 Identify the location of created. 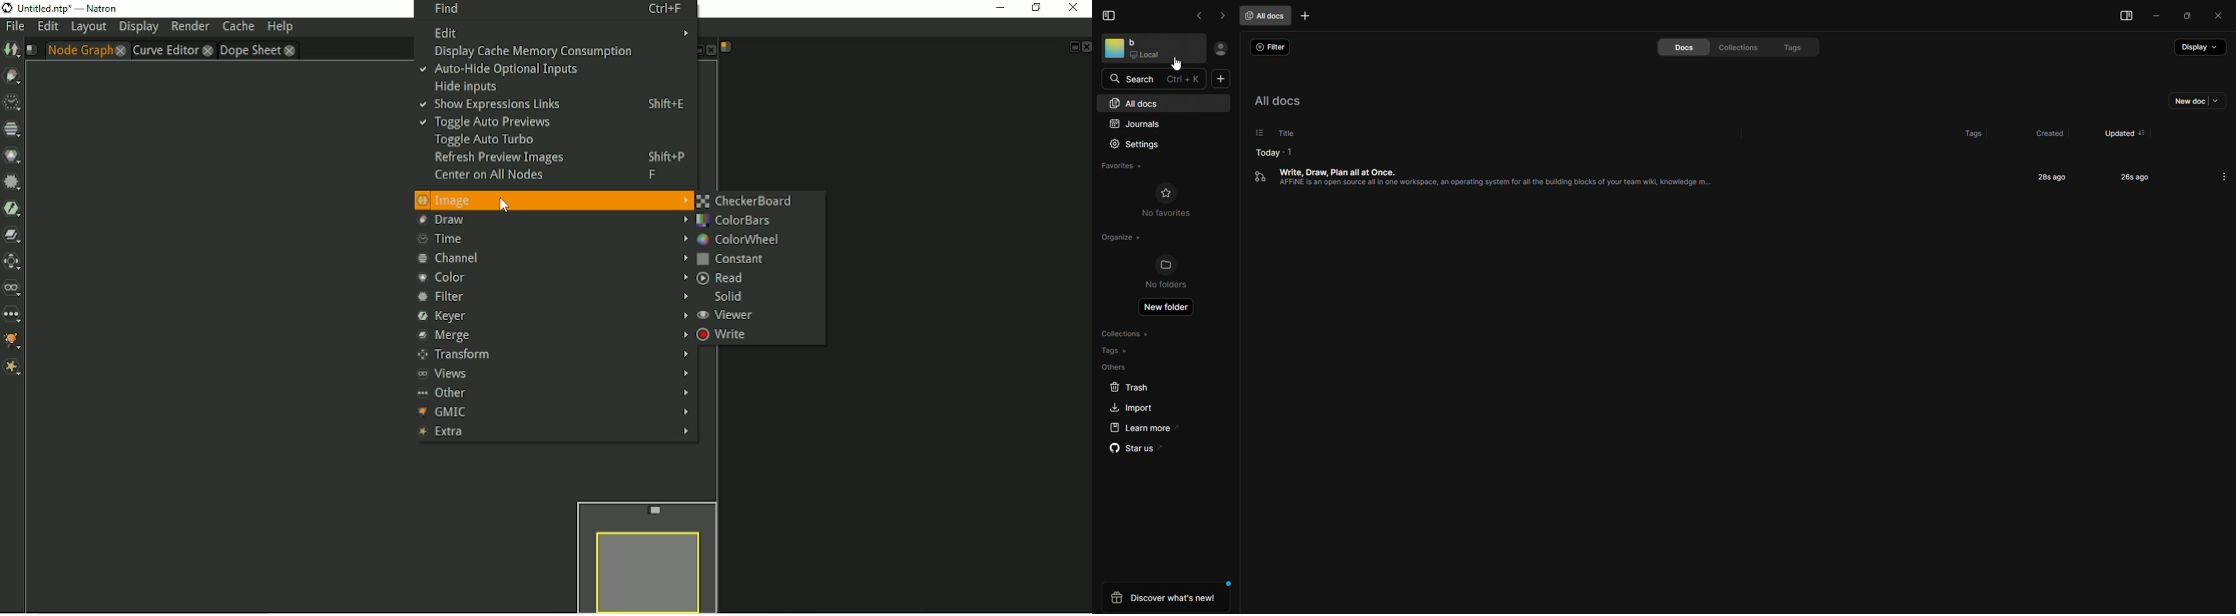
(2047, 134).